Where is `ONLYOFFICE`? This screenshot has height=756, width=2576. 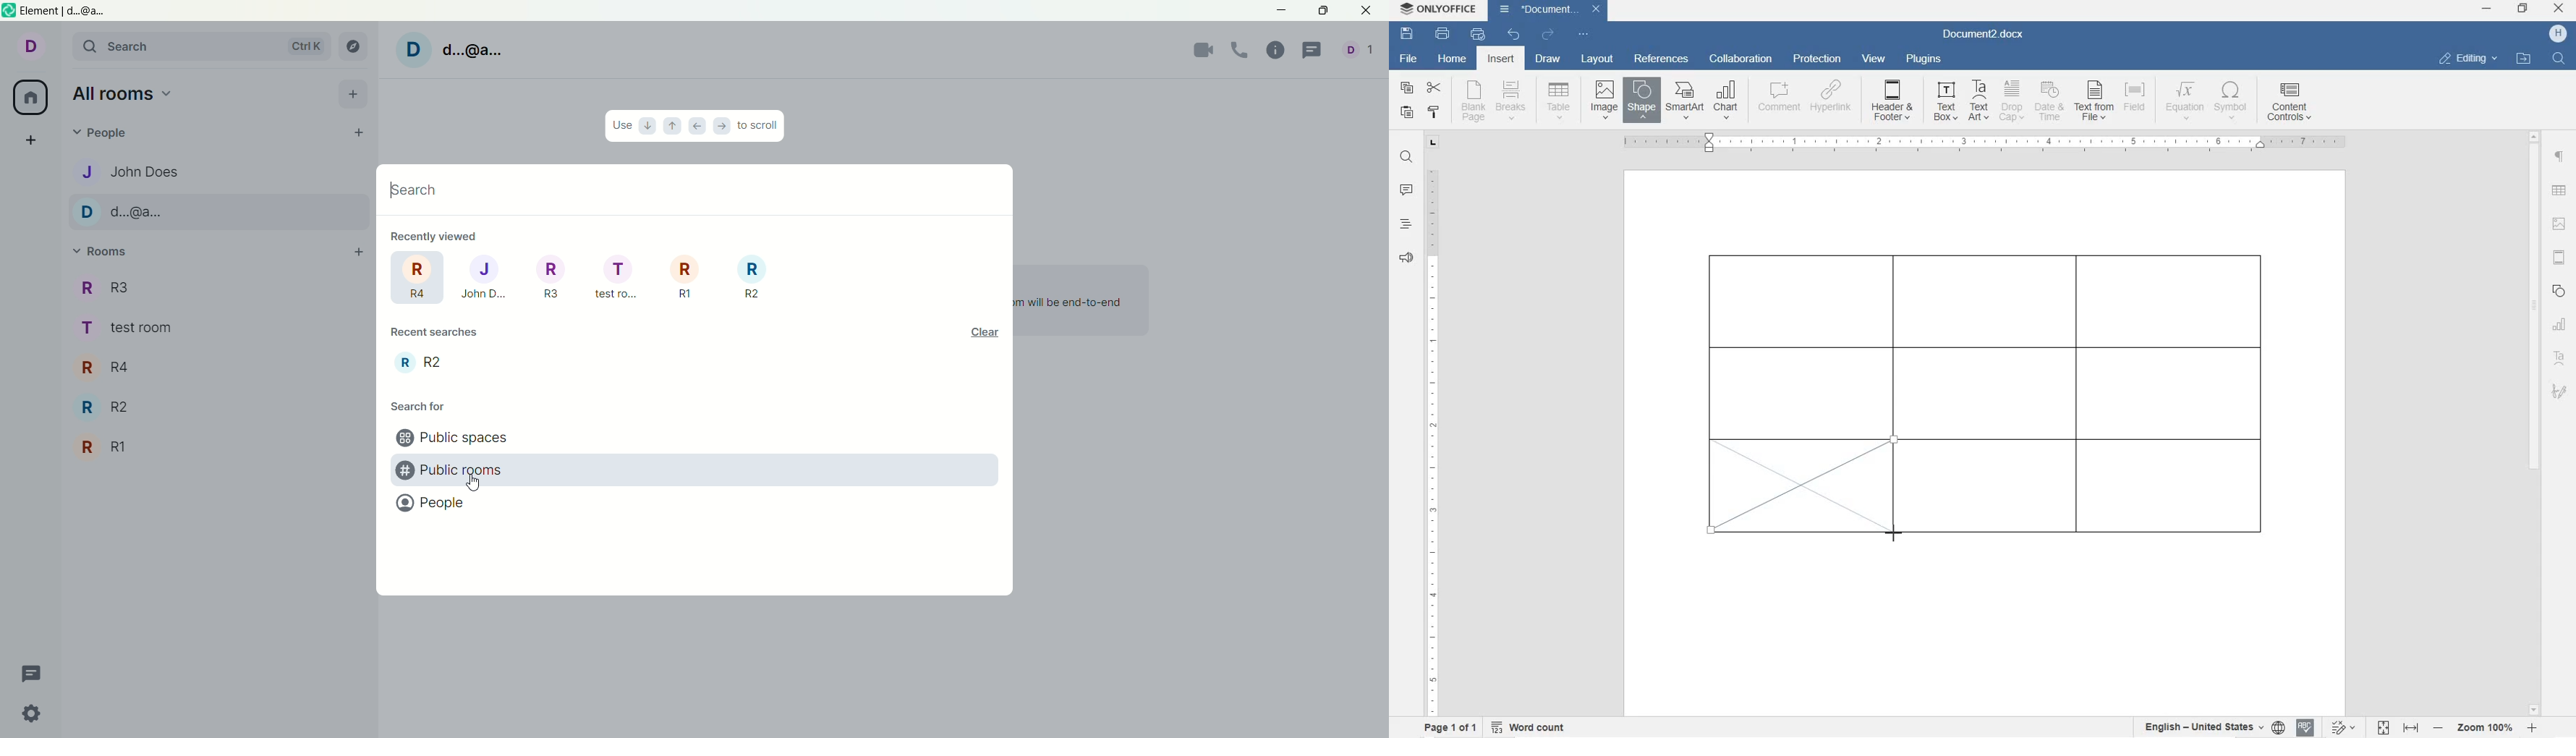
ONLYOFFICE is located at coordinates (1441, 9).